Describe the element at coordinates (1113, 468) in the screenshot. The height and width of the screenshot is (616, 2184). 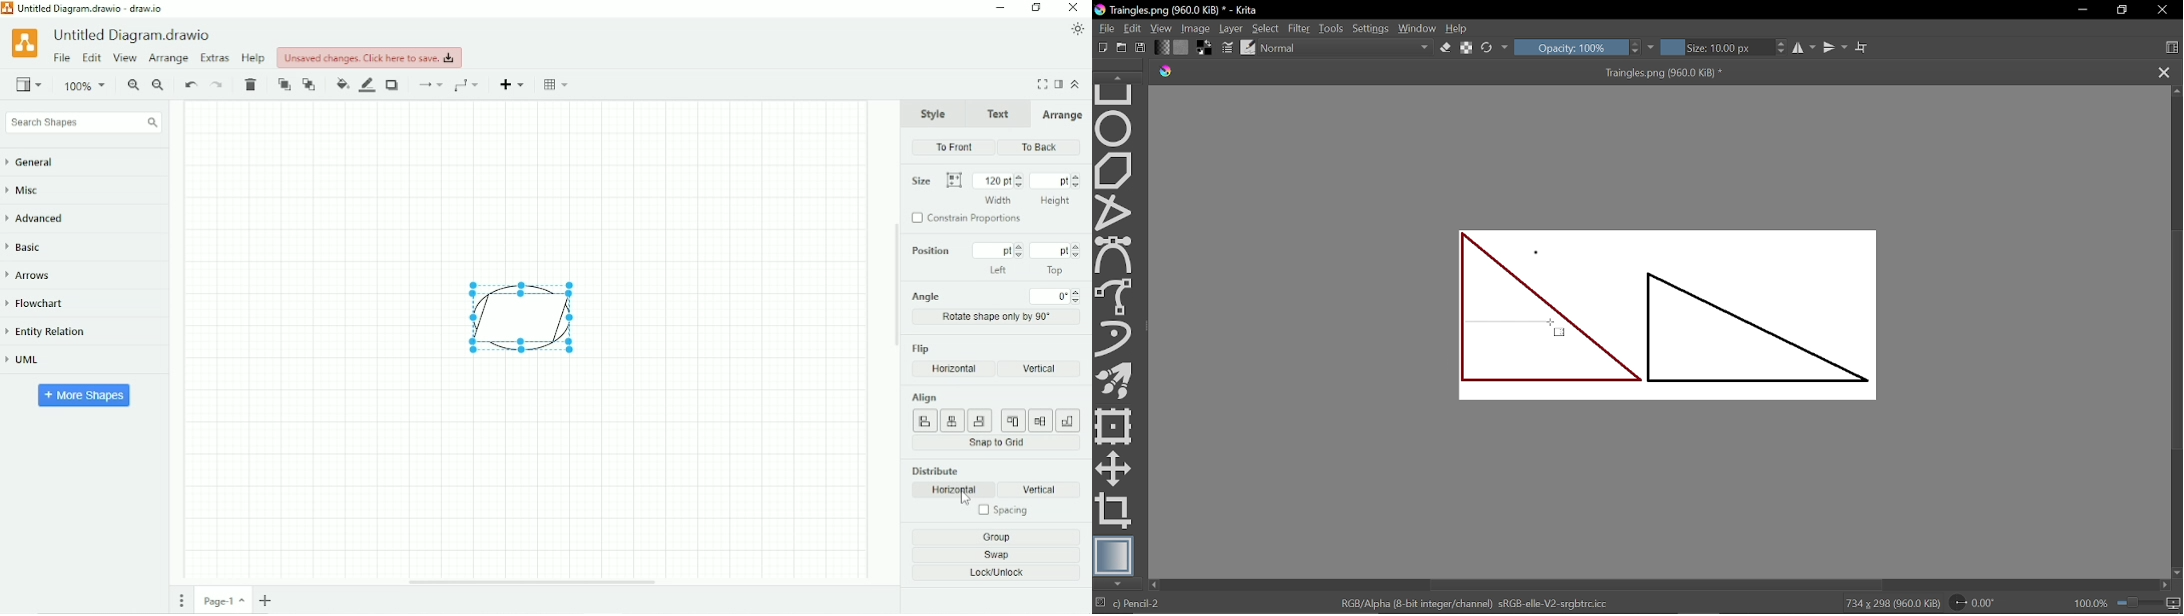
I see `Move tool` at that location.